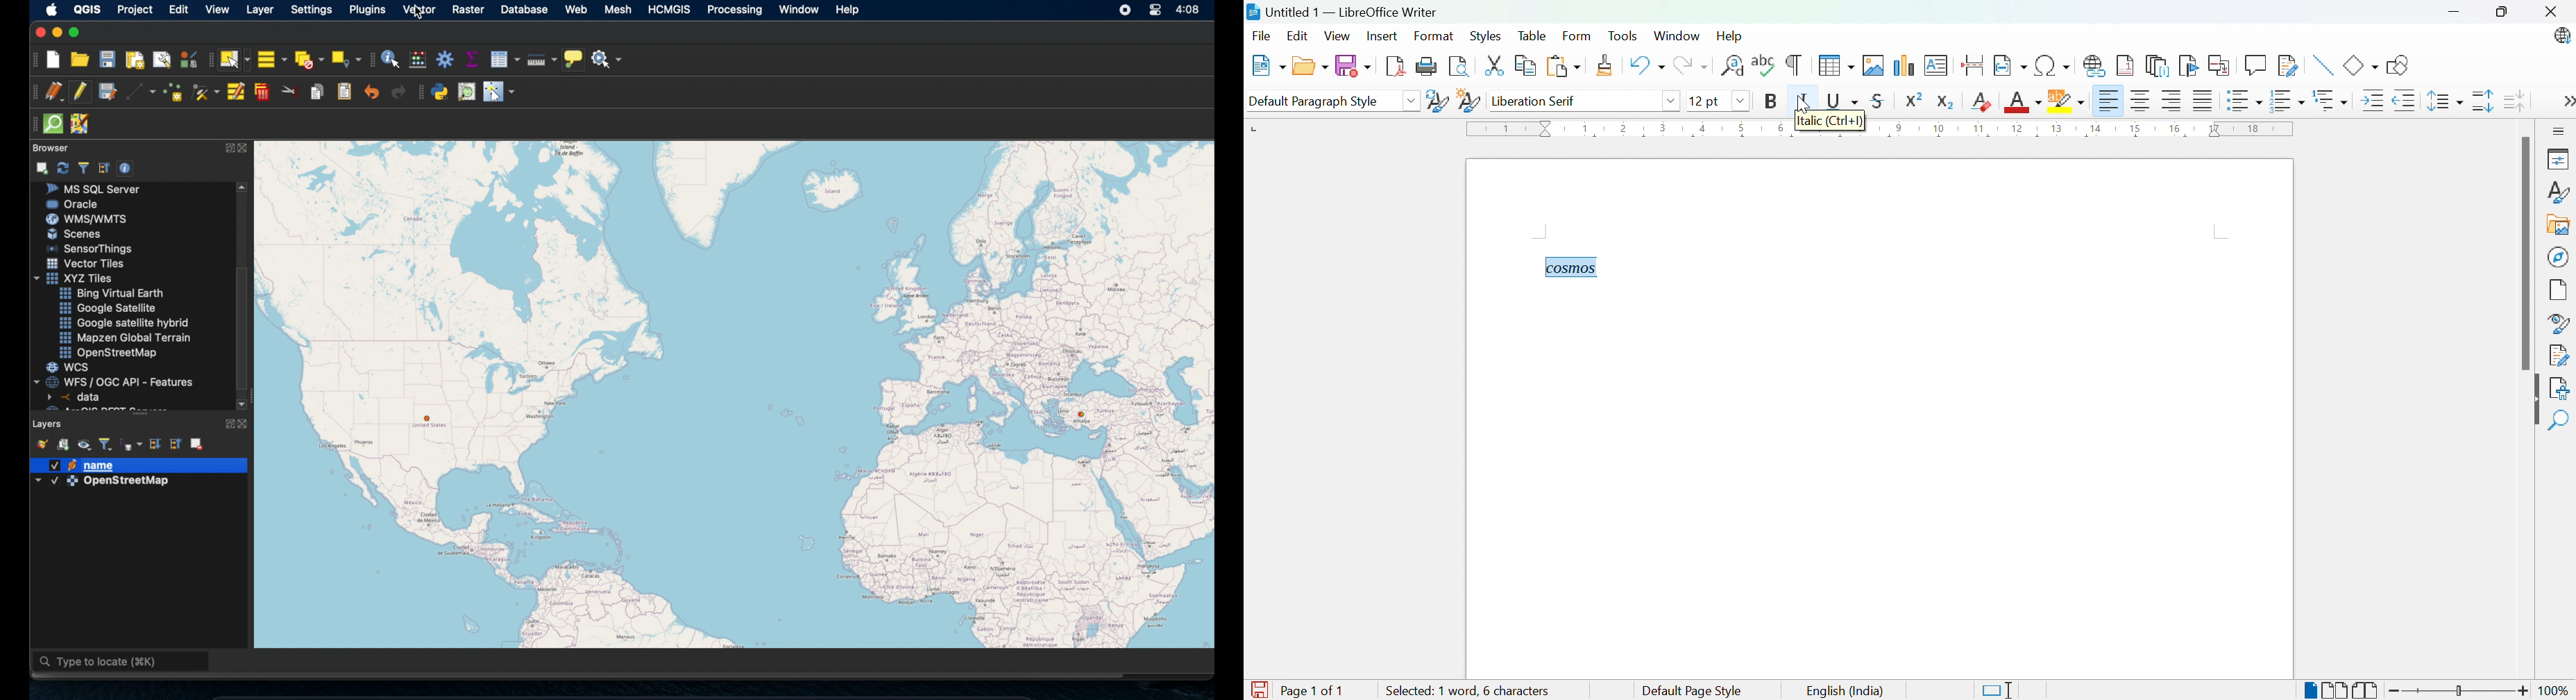 Image resolution: width=2576 pixels, height=700 pixels. Describe the element at coordinates (1569, 268) in the screenshot. I see `cosmos` at that location.